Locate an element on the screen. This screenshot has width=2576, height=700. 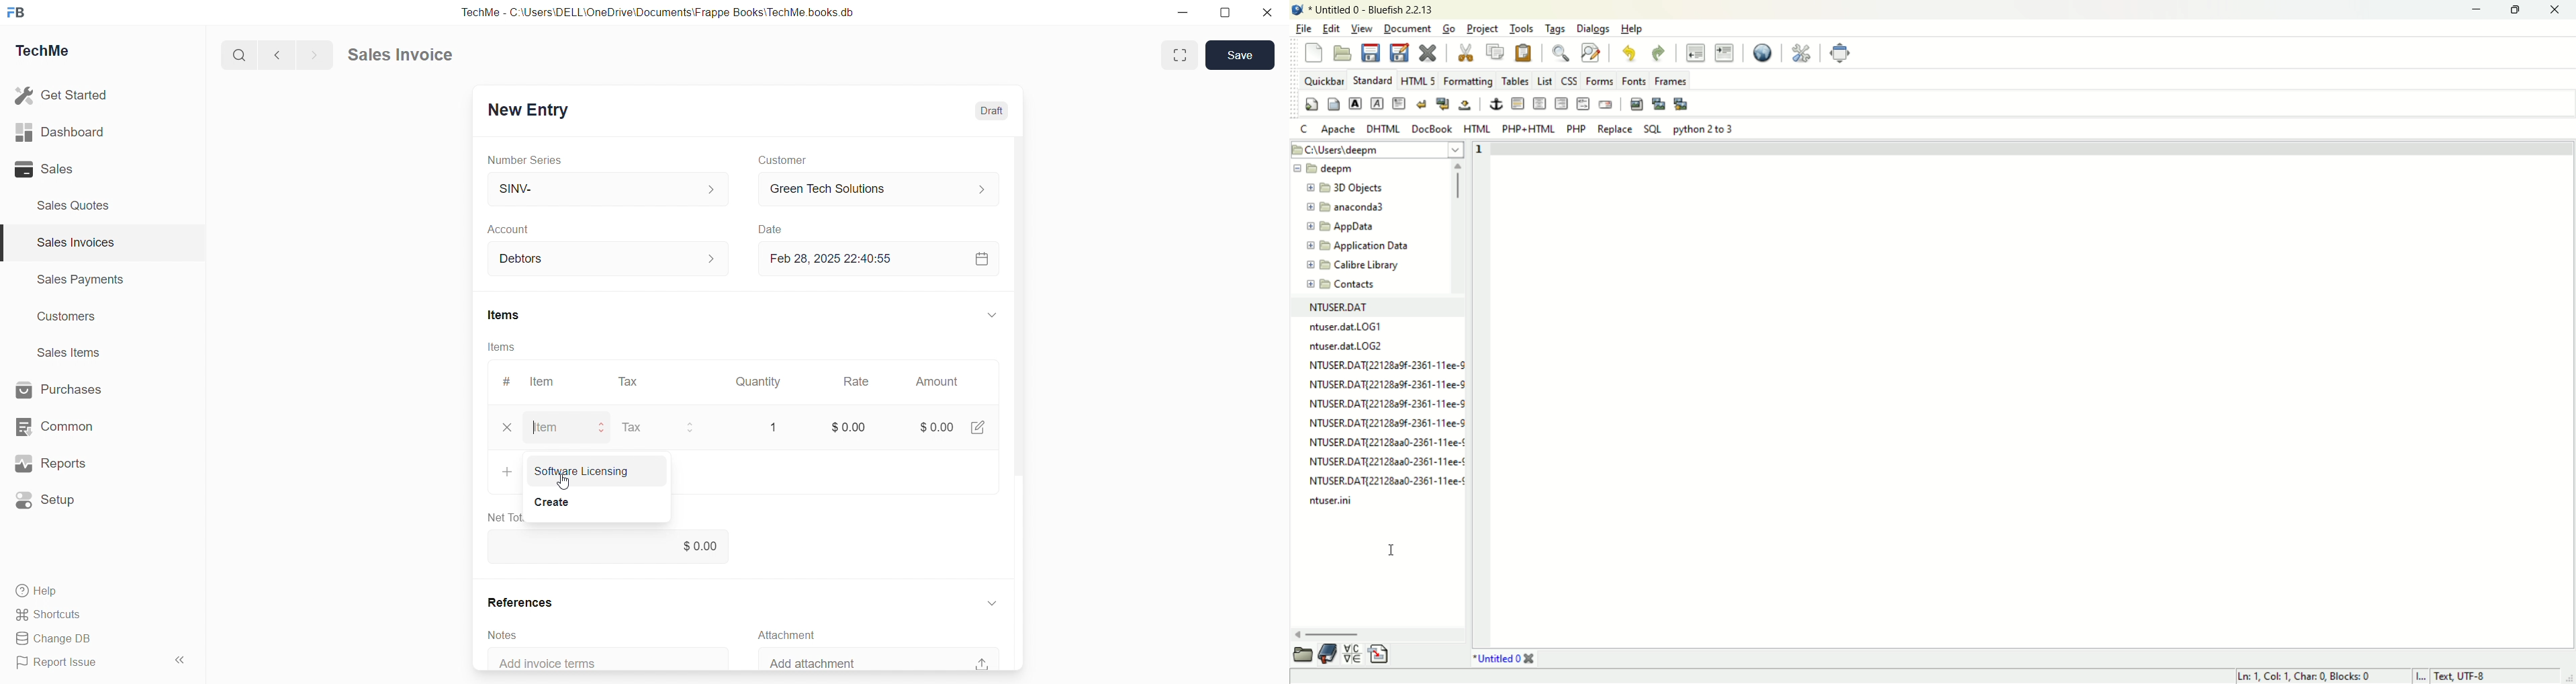
FB is located at coordinates (16, 13).